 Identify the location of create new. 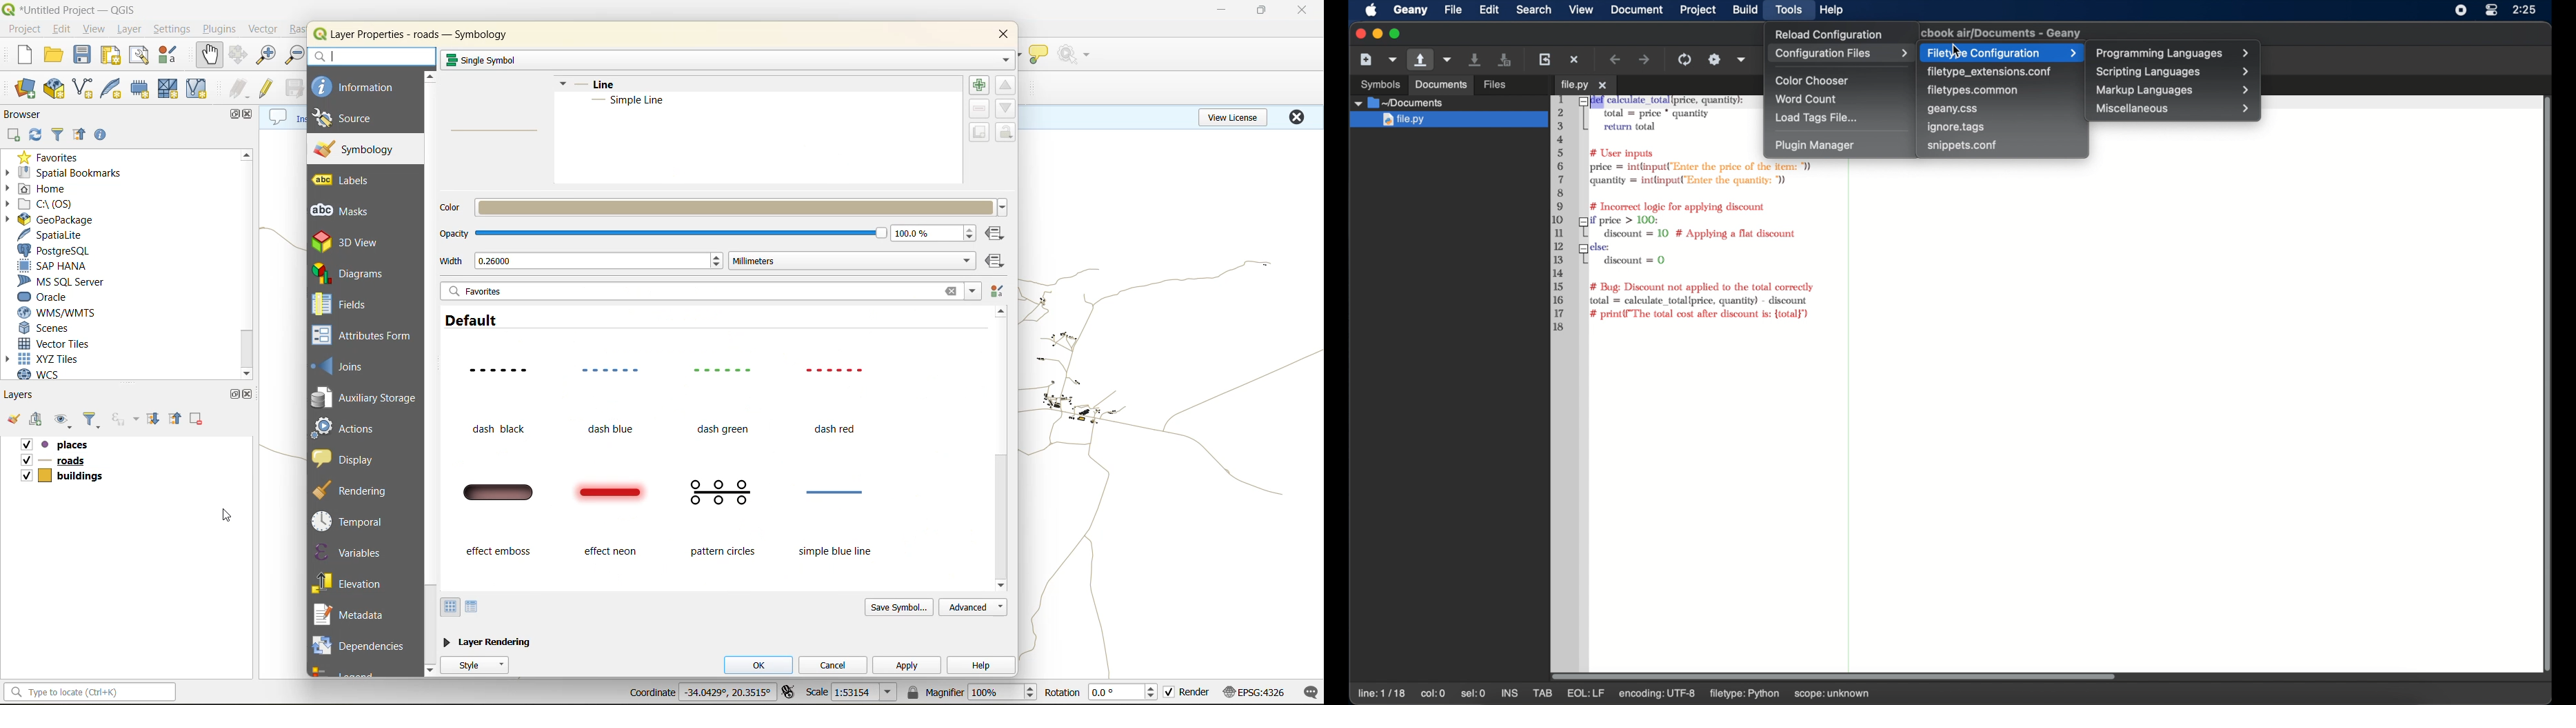
(1366, 59).